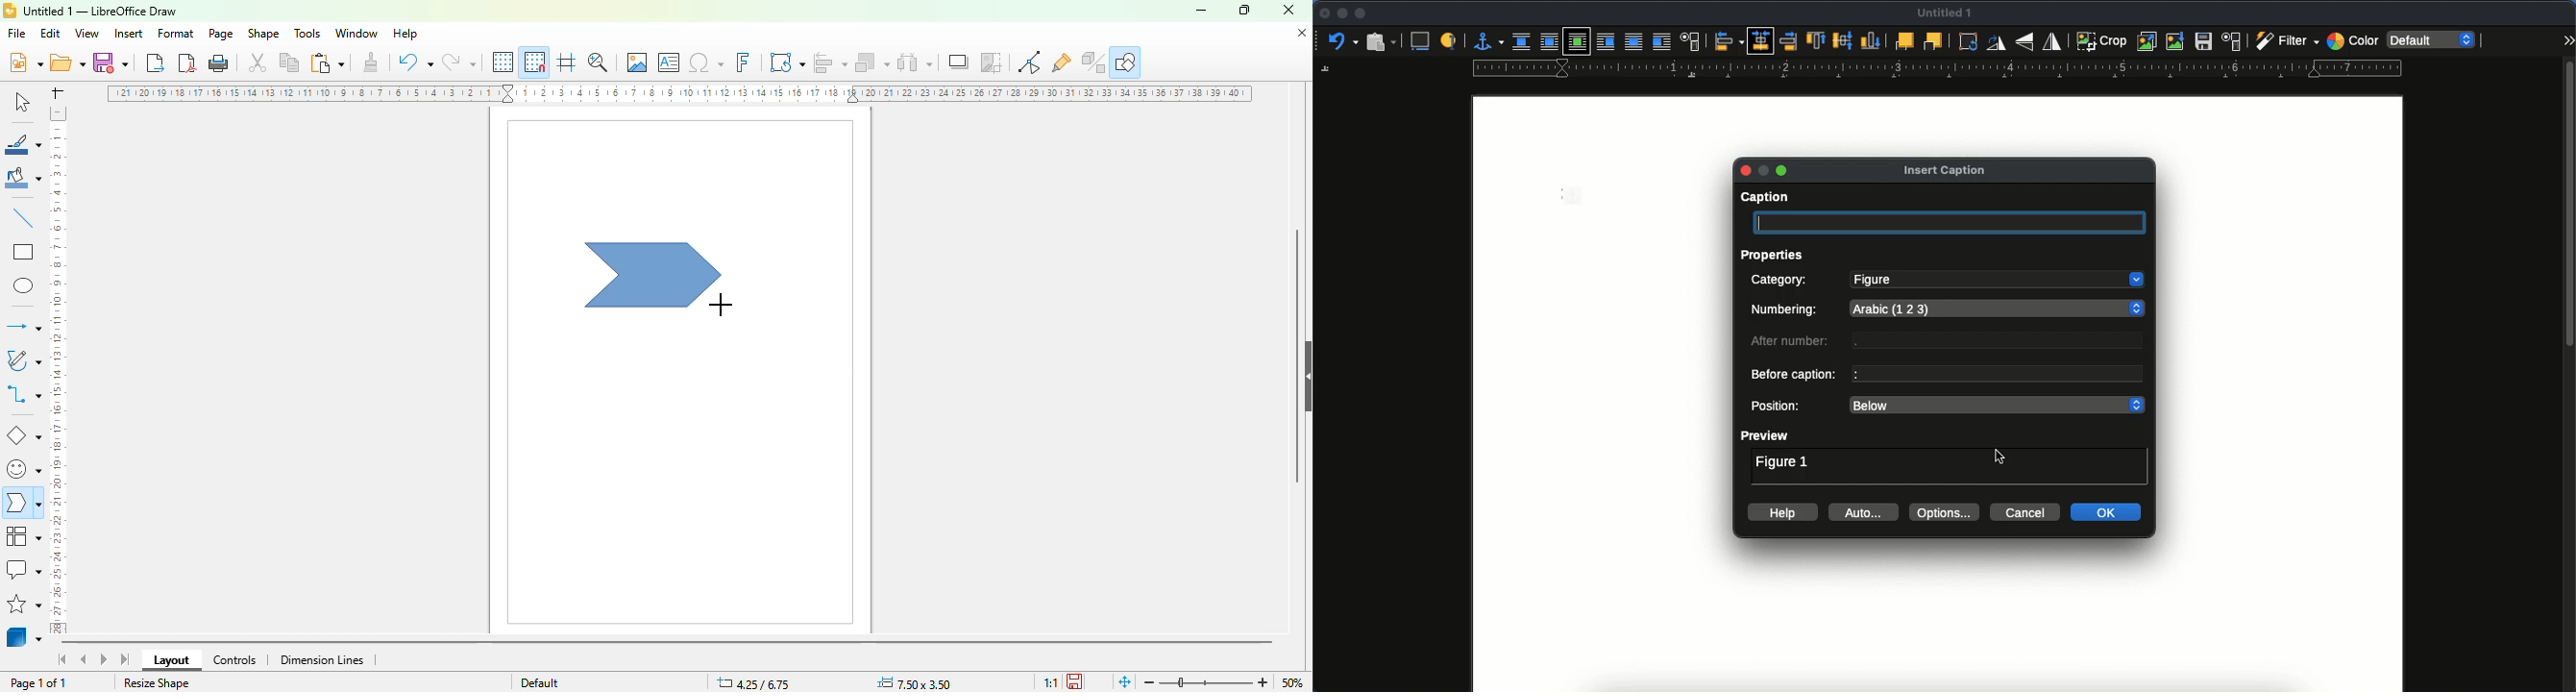 The height and width of the screenshot is (700, 2576). What do you see at coordinates (415, 62) in the screenshot?
I see `undo` at bounding box center [415, 62].